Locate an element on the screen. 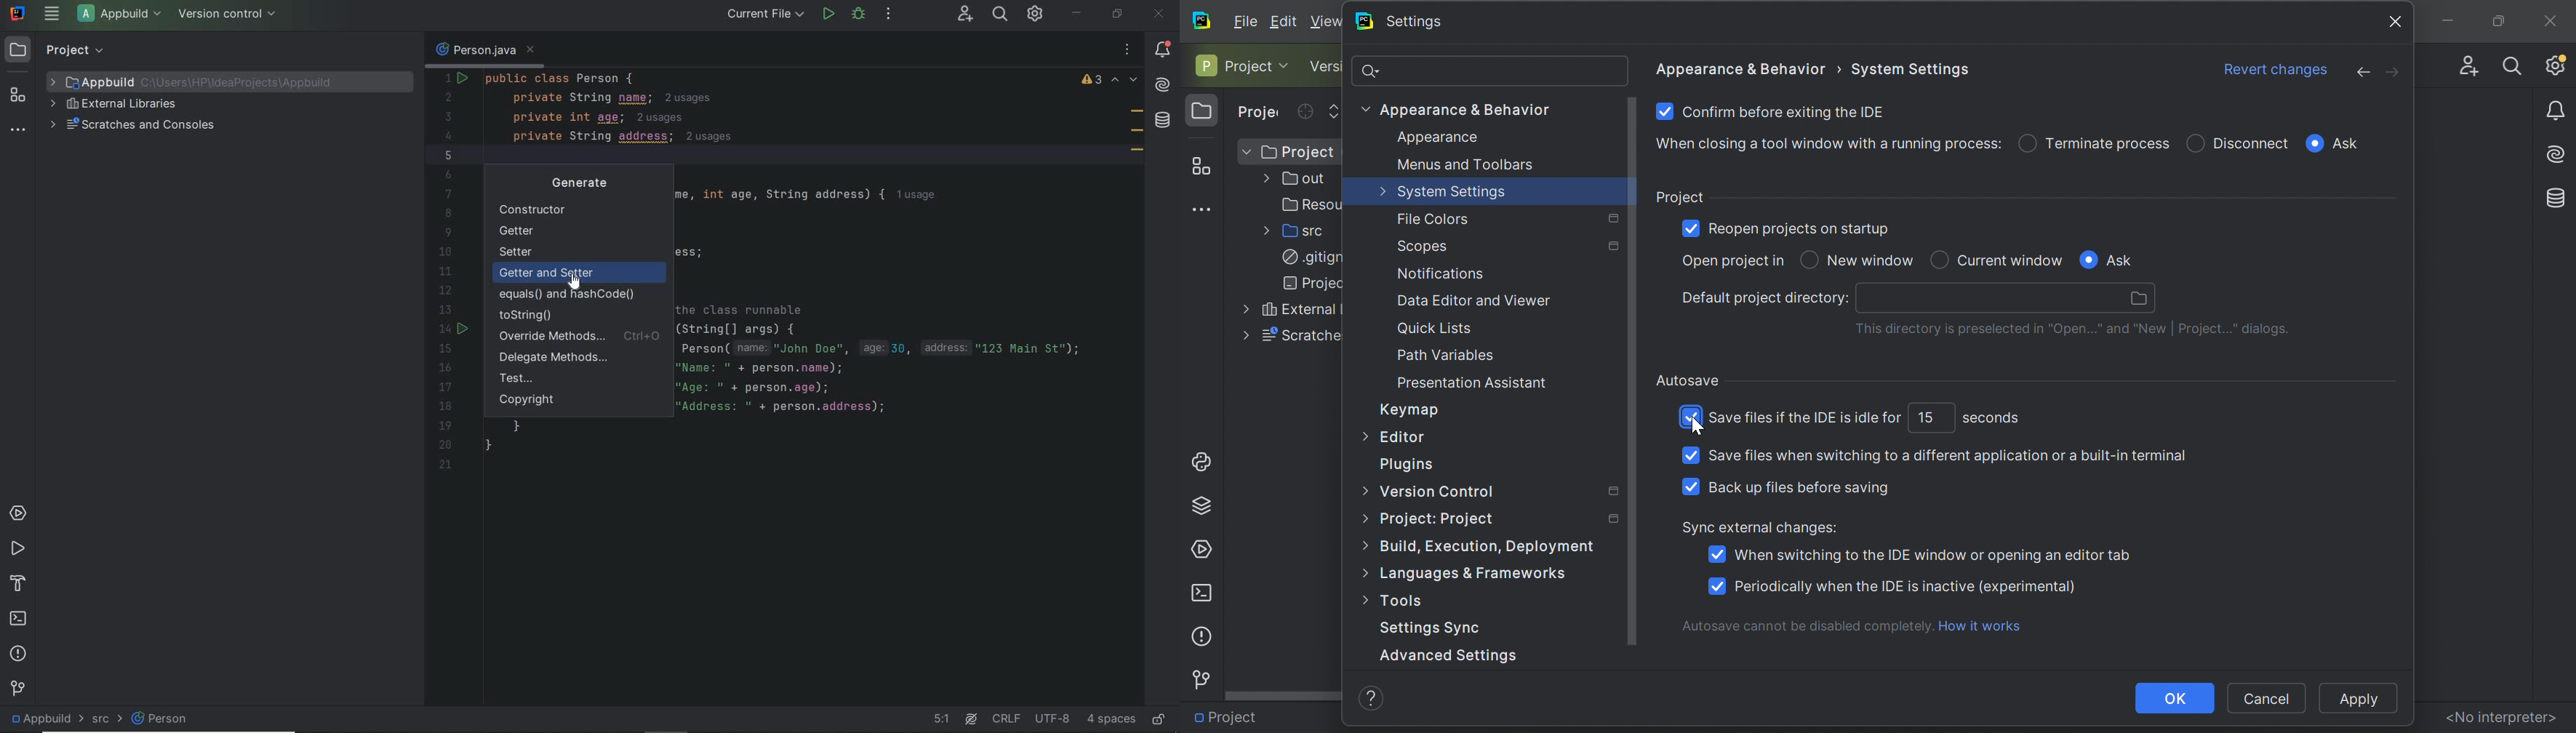 The height and width of the screenshot is (756, 2576). More is located at coordinates (1241, 310).